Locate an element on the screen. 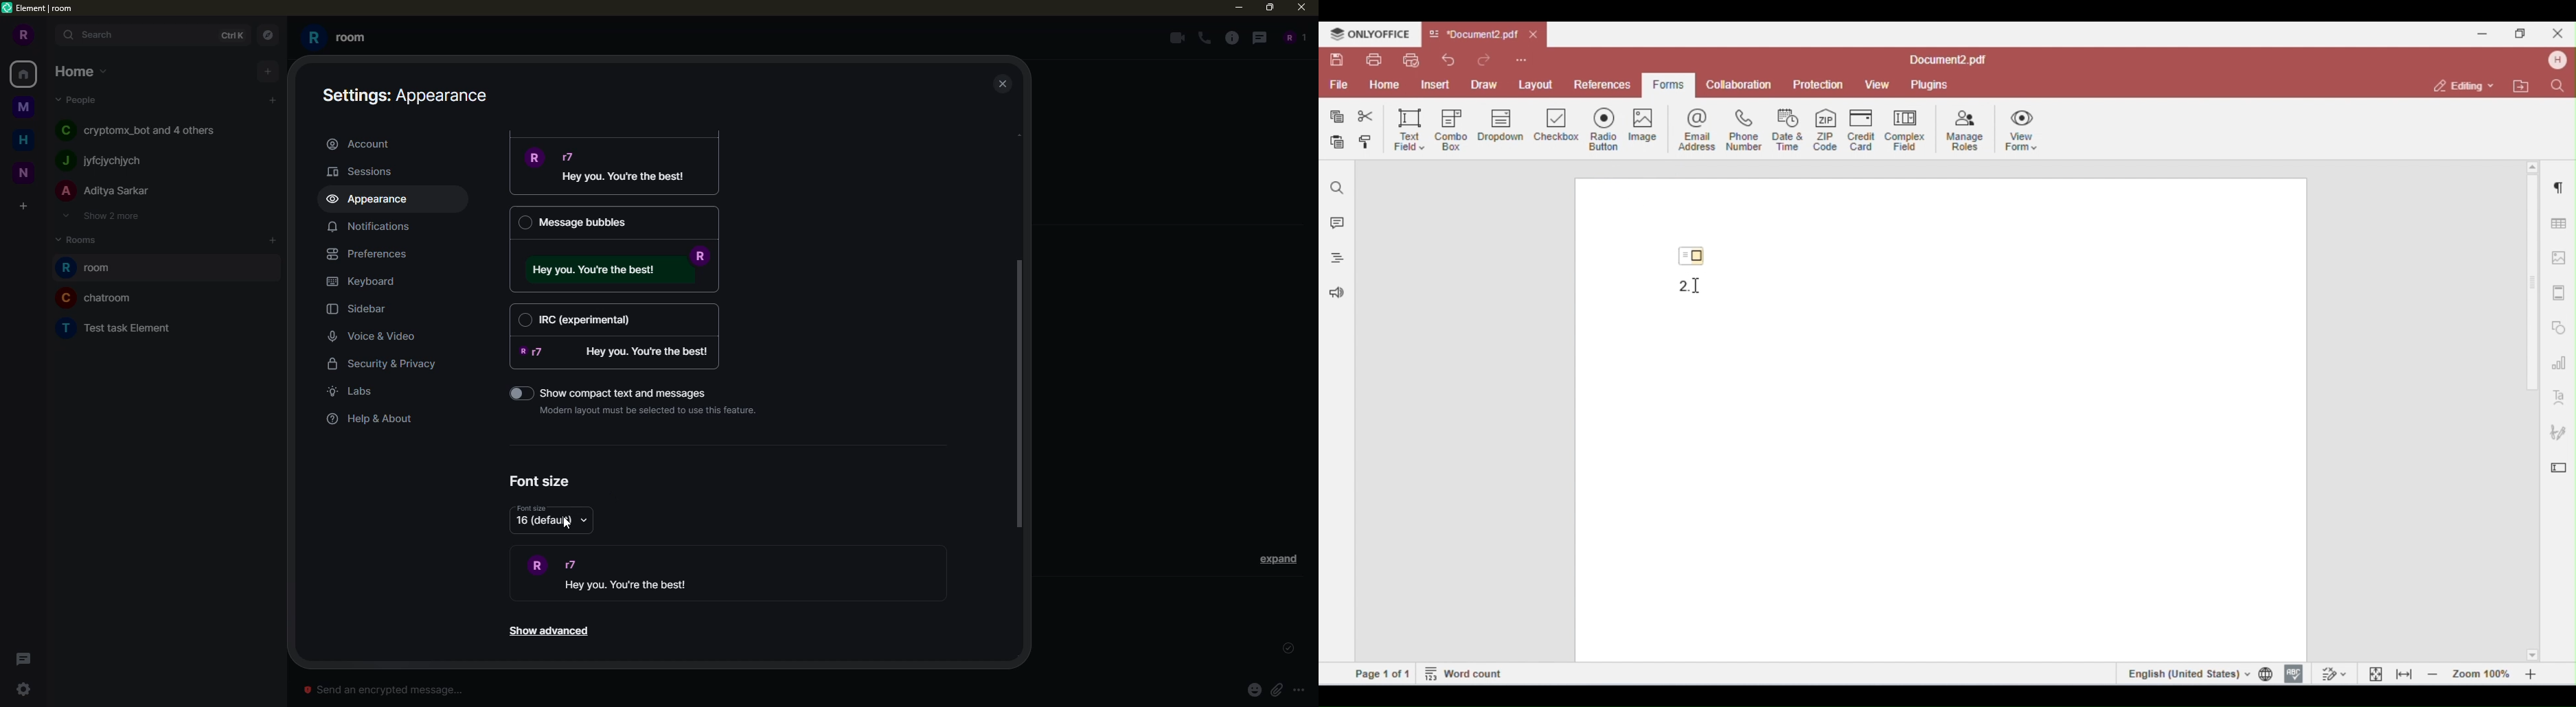 The width and height of the screenshot is (2576, 728). room is located at coordinates (91, 268).